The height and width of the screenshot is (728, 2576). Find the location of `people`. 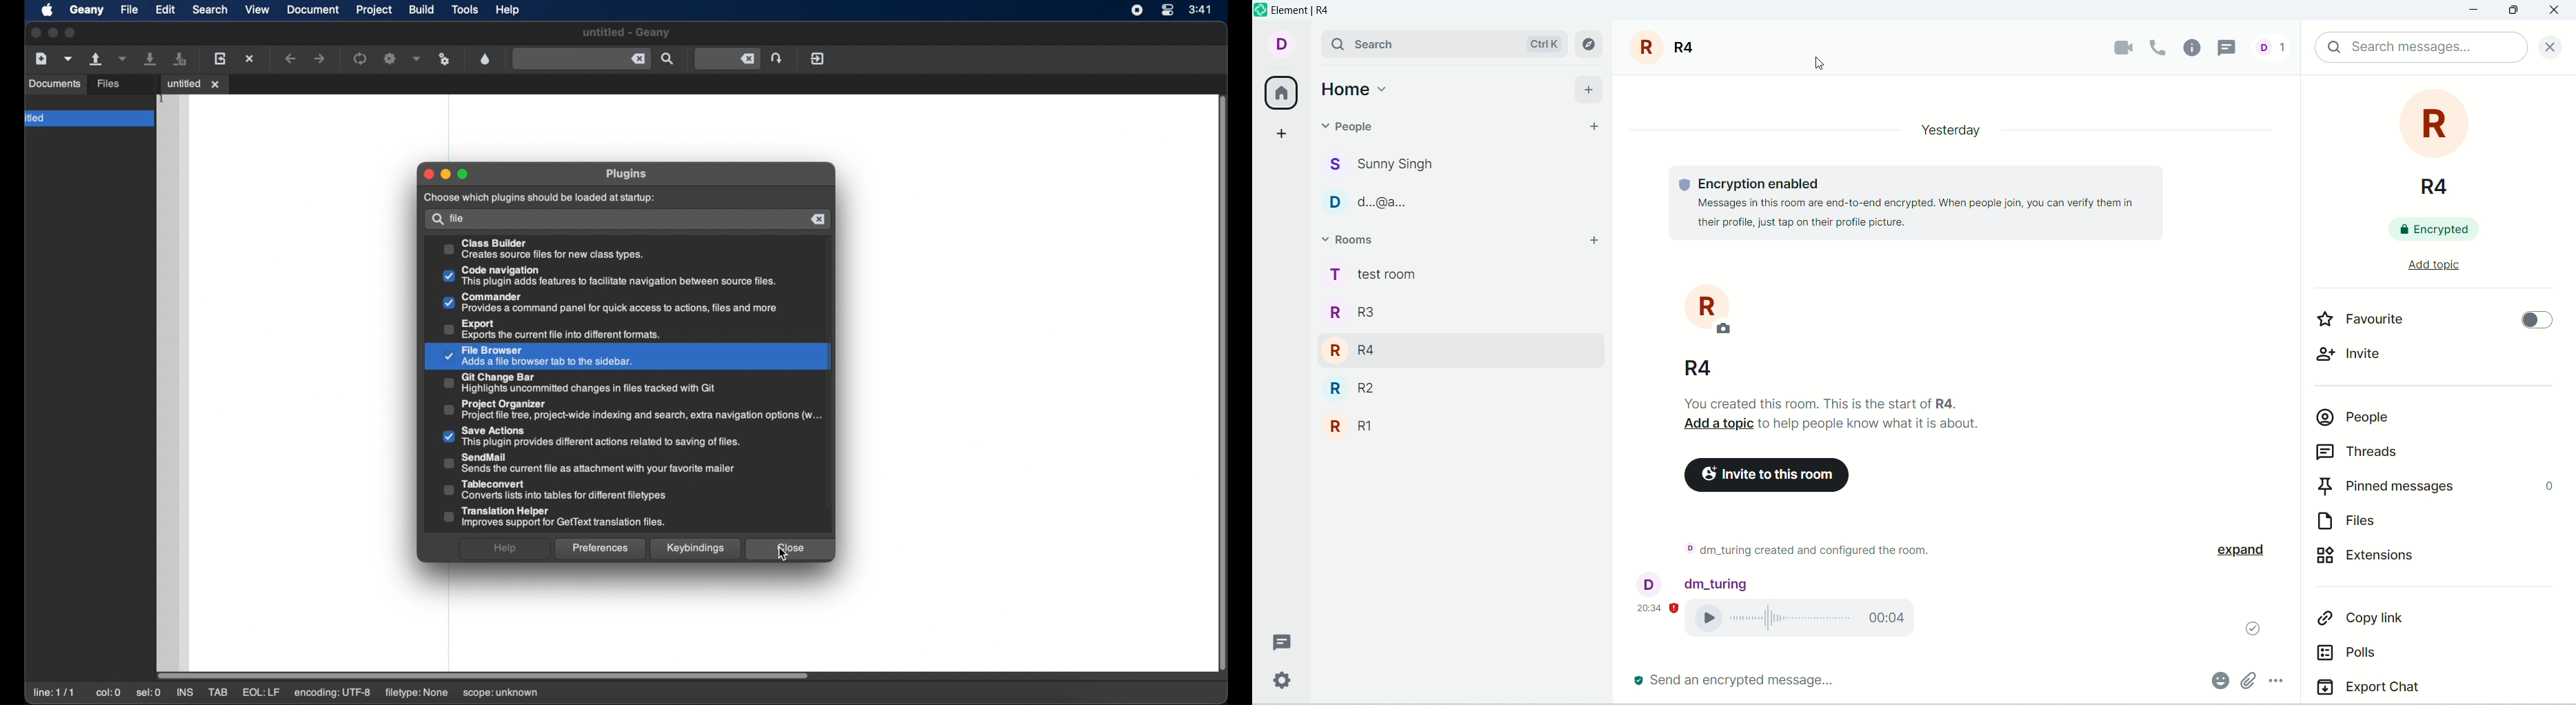

people is located at coordinates (2419, 423).